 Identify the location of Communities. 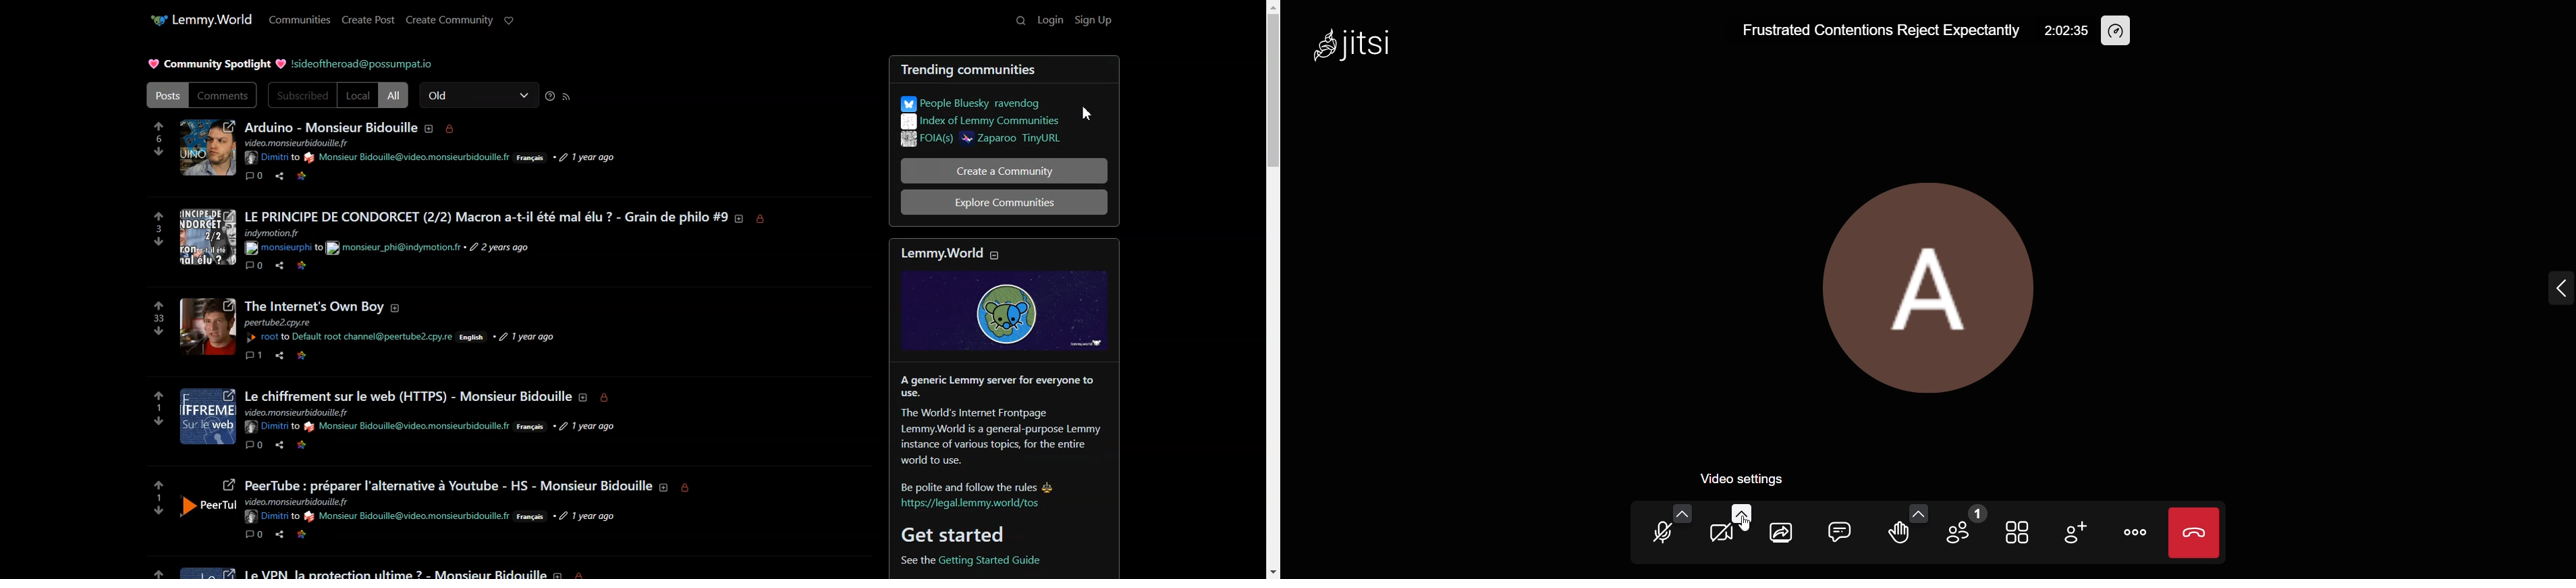
(300, 19).